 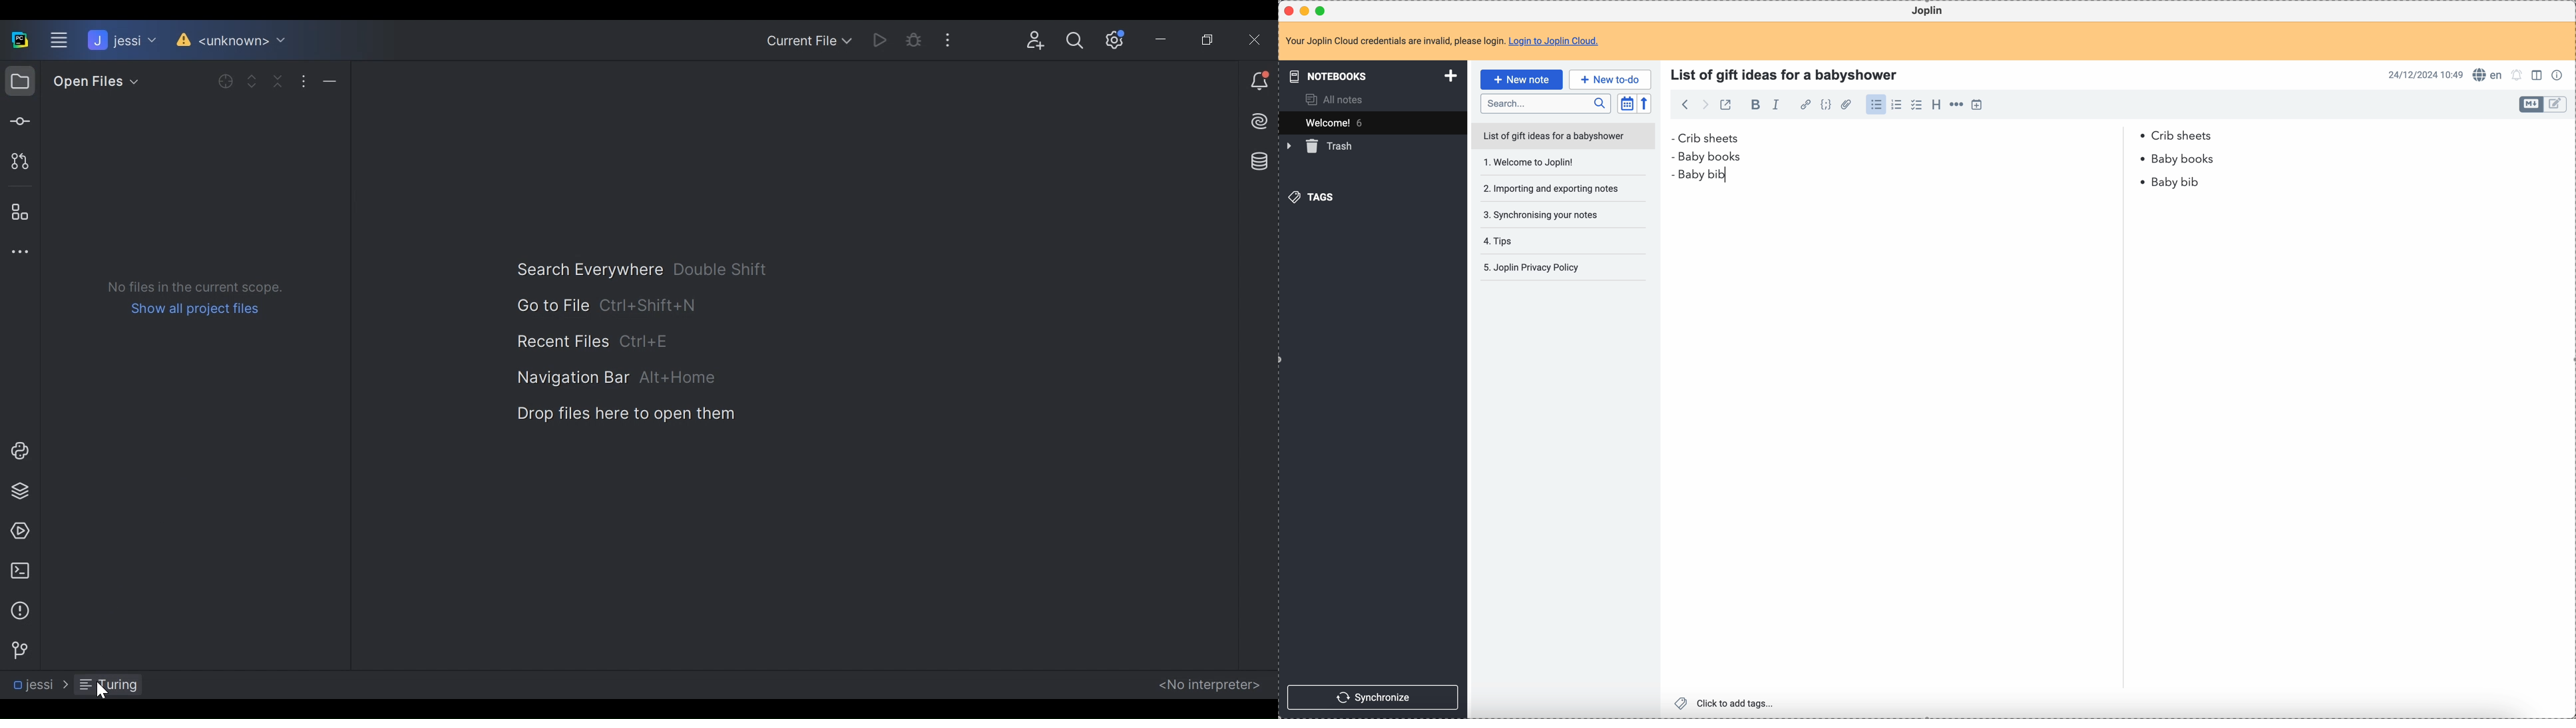 What do you see at coordinates (915, 39) in the screenshot?
I see `Bug` at bounding box center [915, 39].